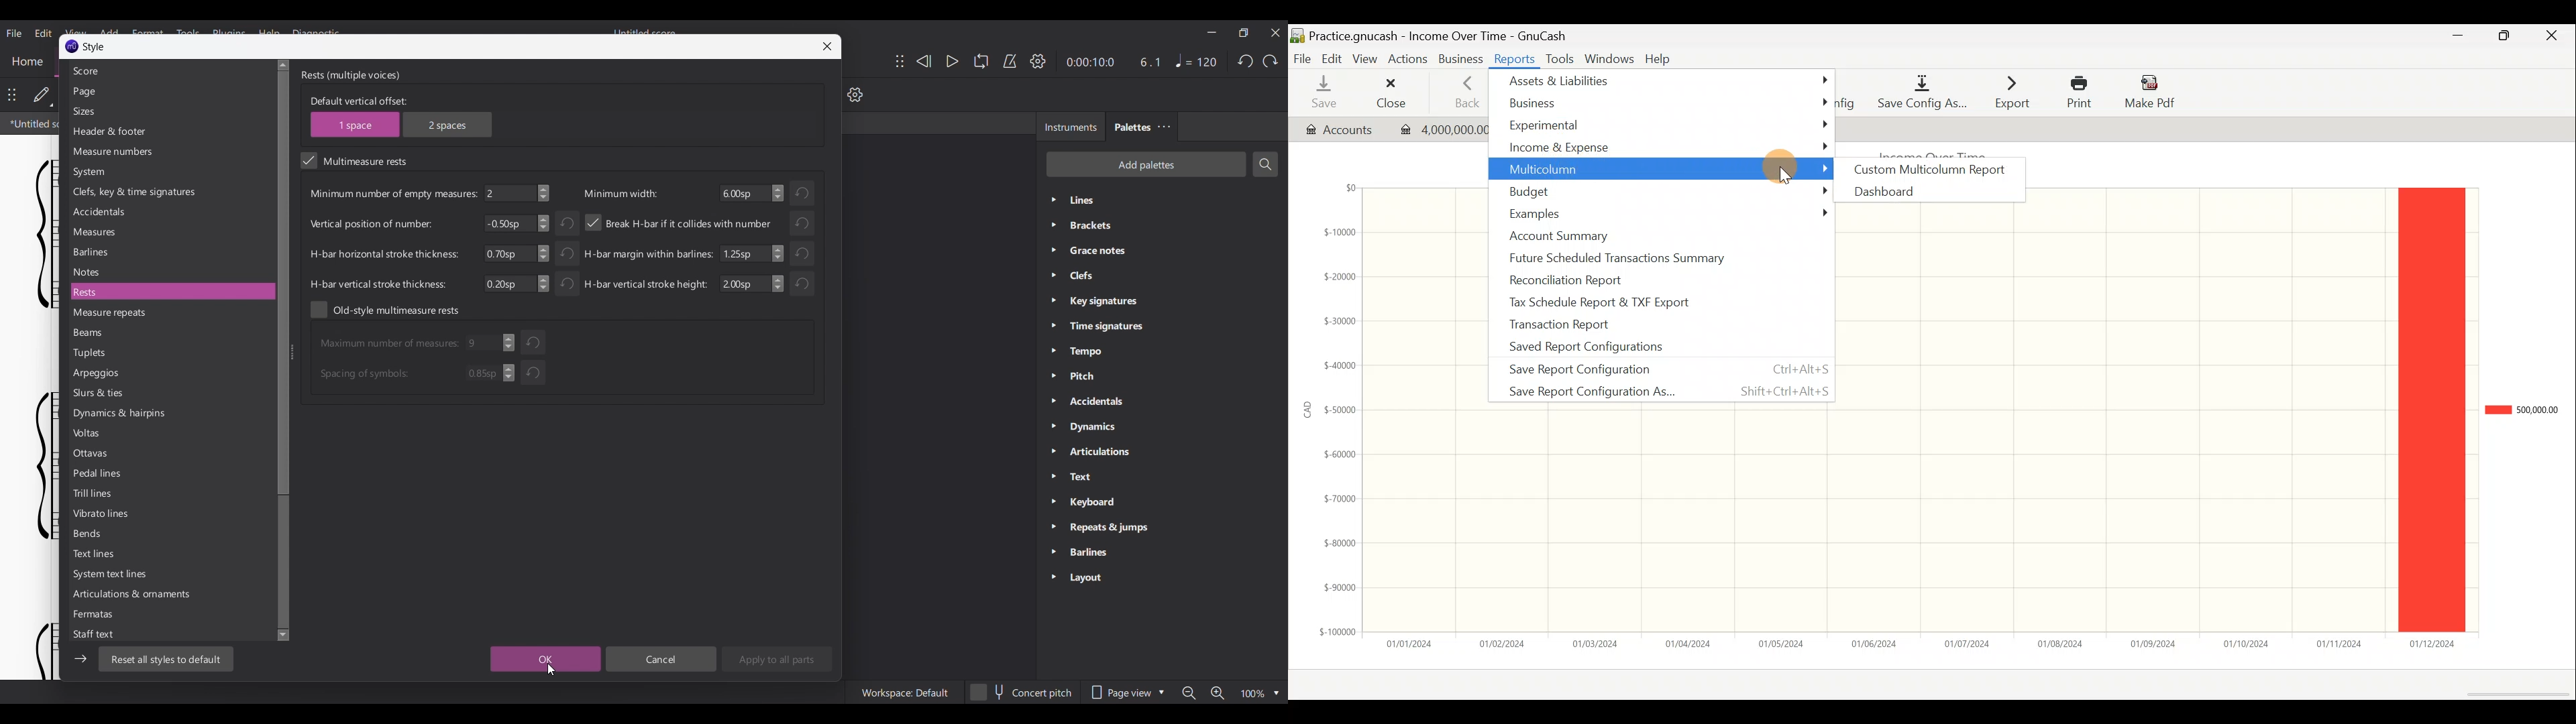 The height and width of the screenshot is (728, 2576). Describe the element at coordinates (170, 433) in the screenshot. I see `Voltas` at that location.